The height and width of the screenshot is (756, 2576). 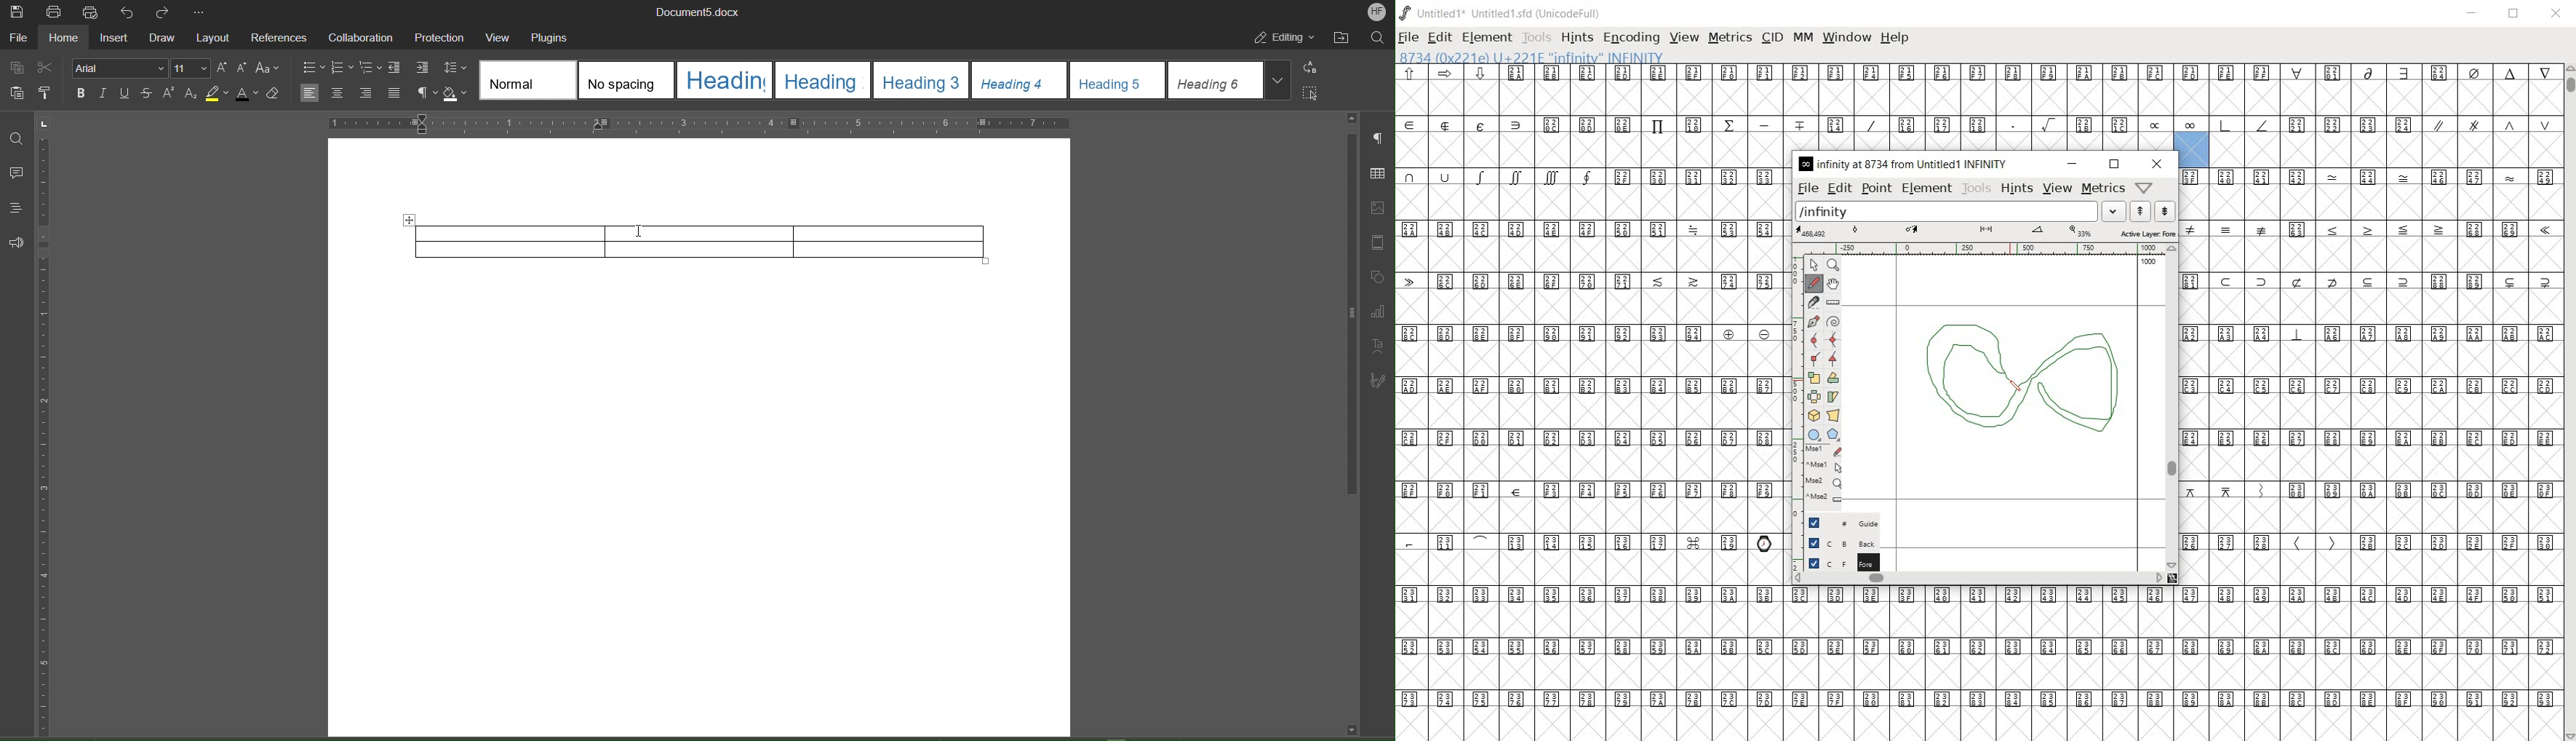 I want to click on Save, so click(x=16, y=12).